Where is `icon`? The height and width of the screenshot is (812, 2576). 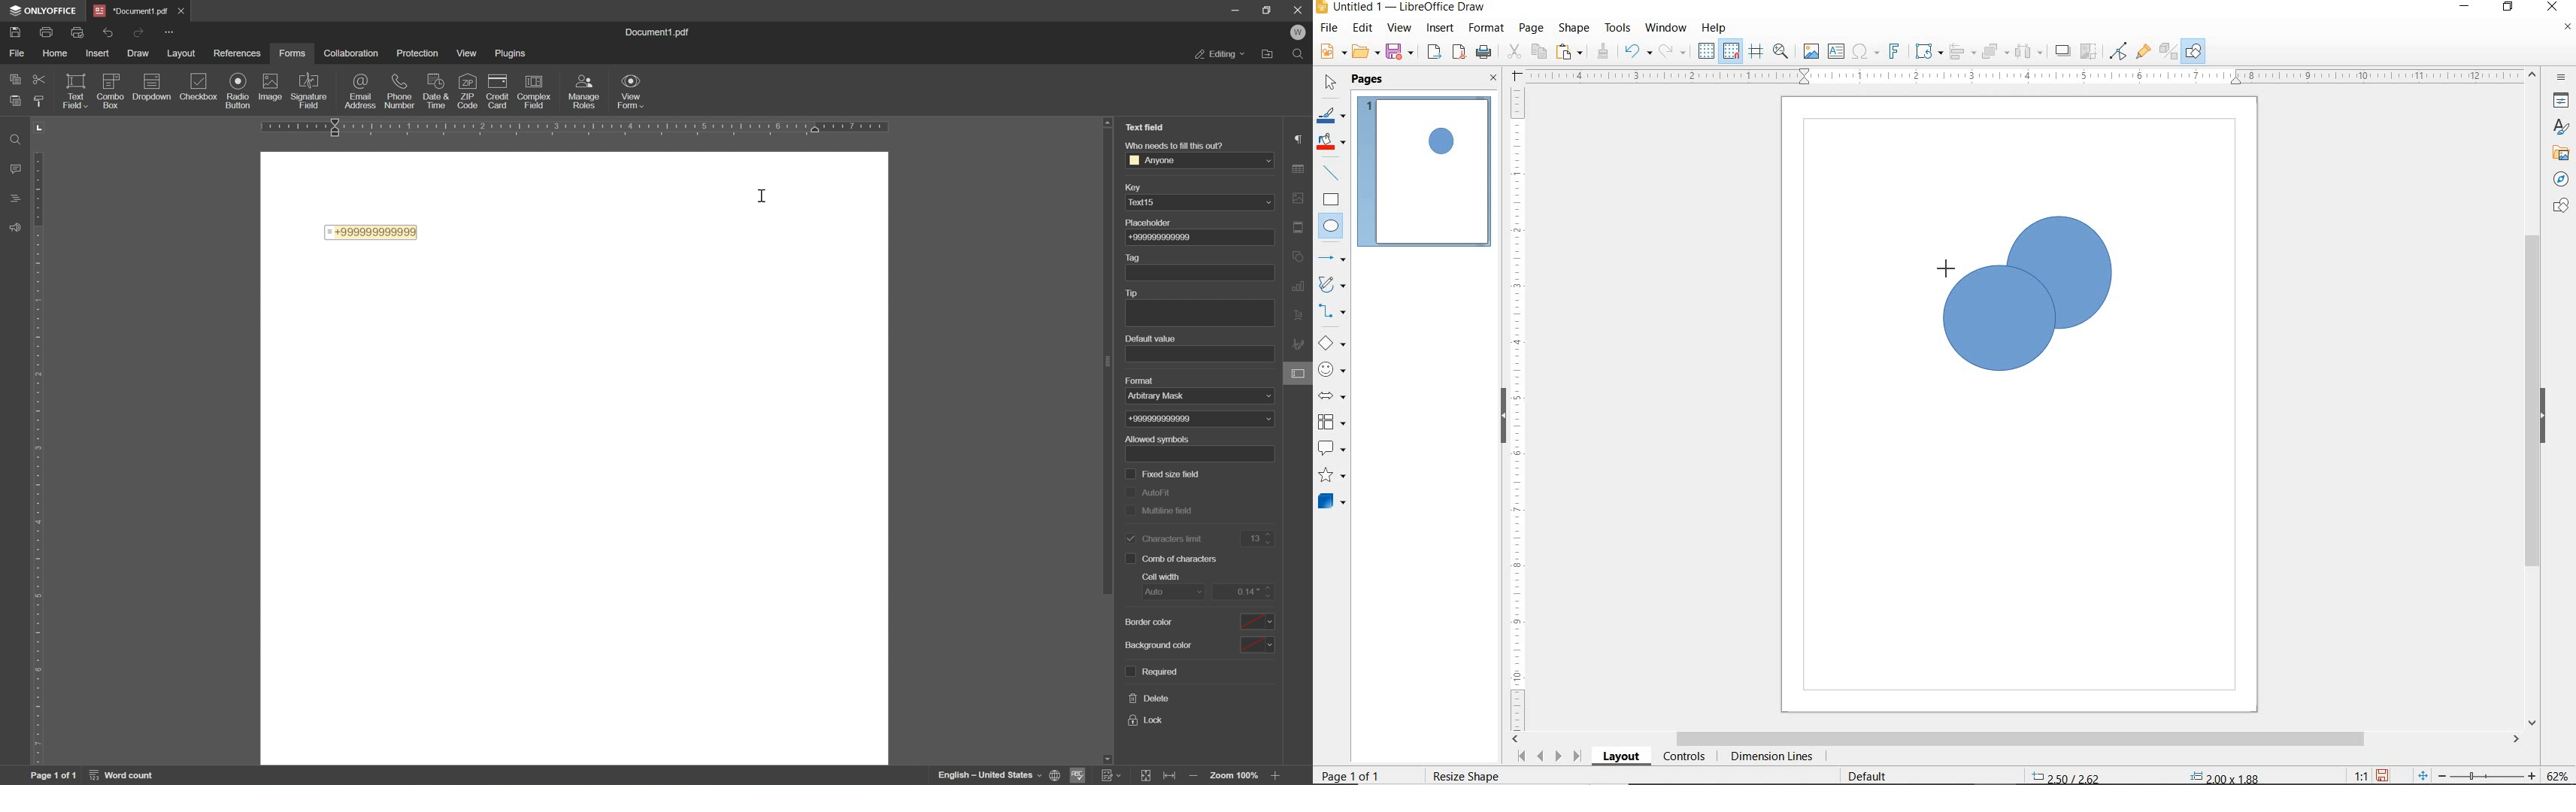 icon is located at coordinates (501, 87).